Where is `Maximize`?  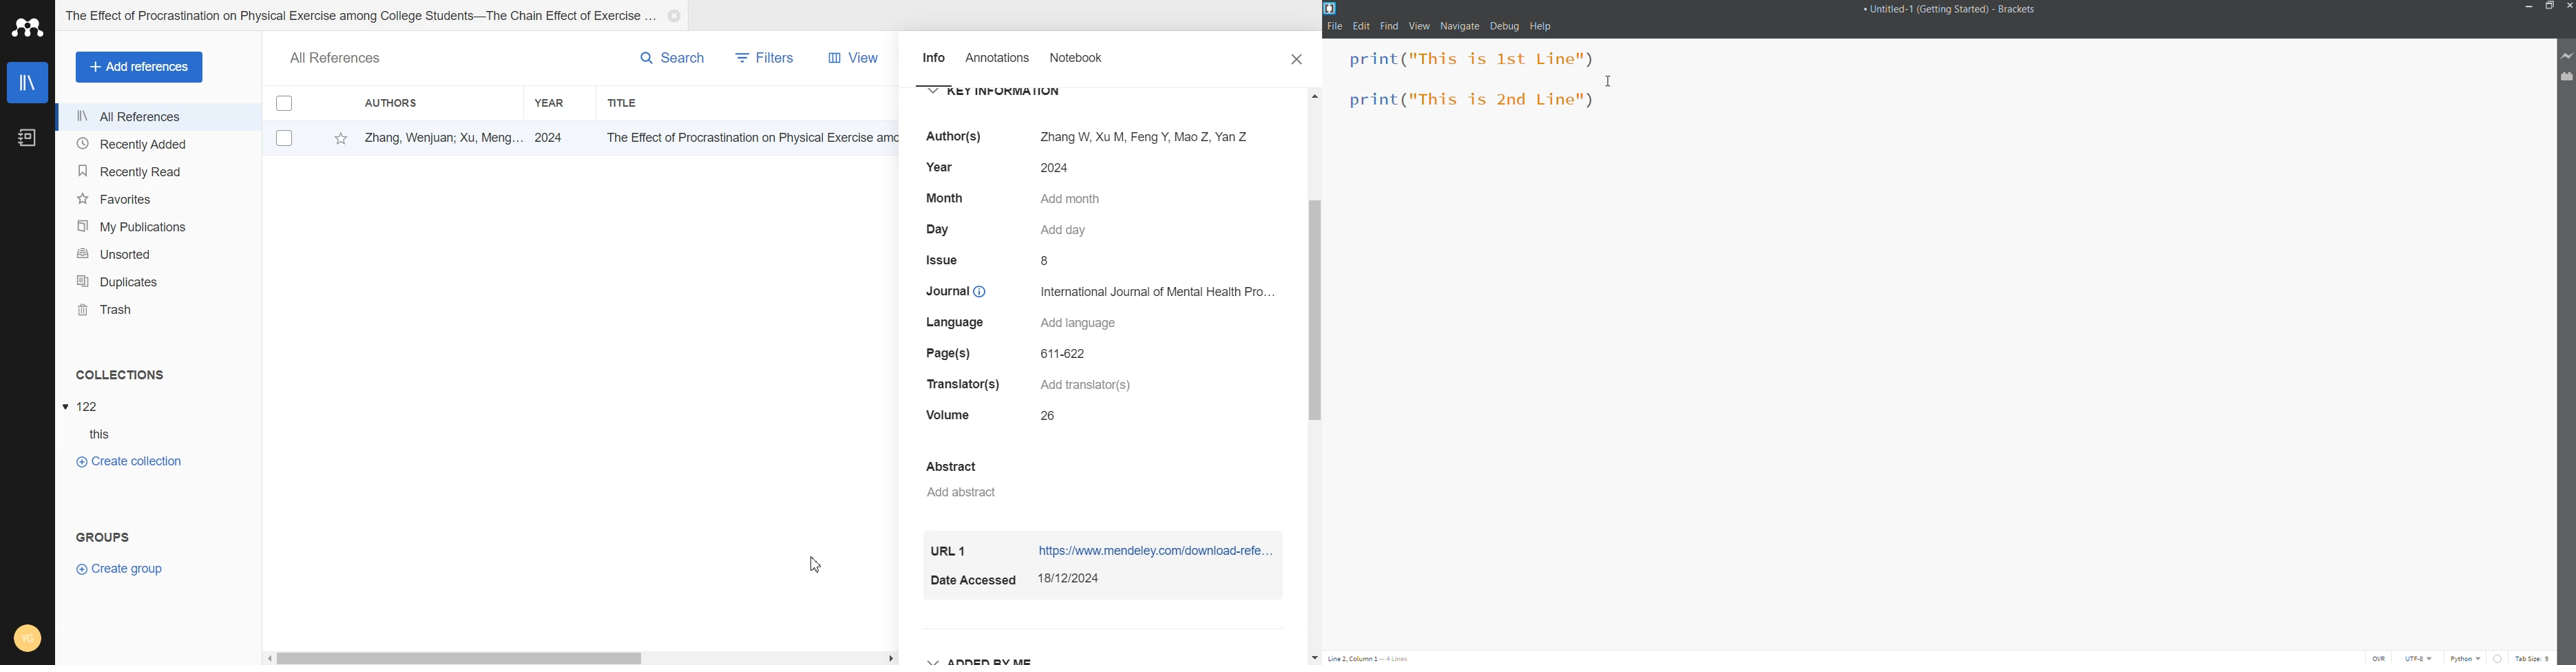 Maximize is located at coordinates (2551, 7).